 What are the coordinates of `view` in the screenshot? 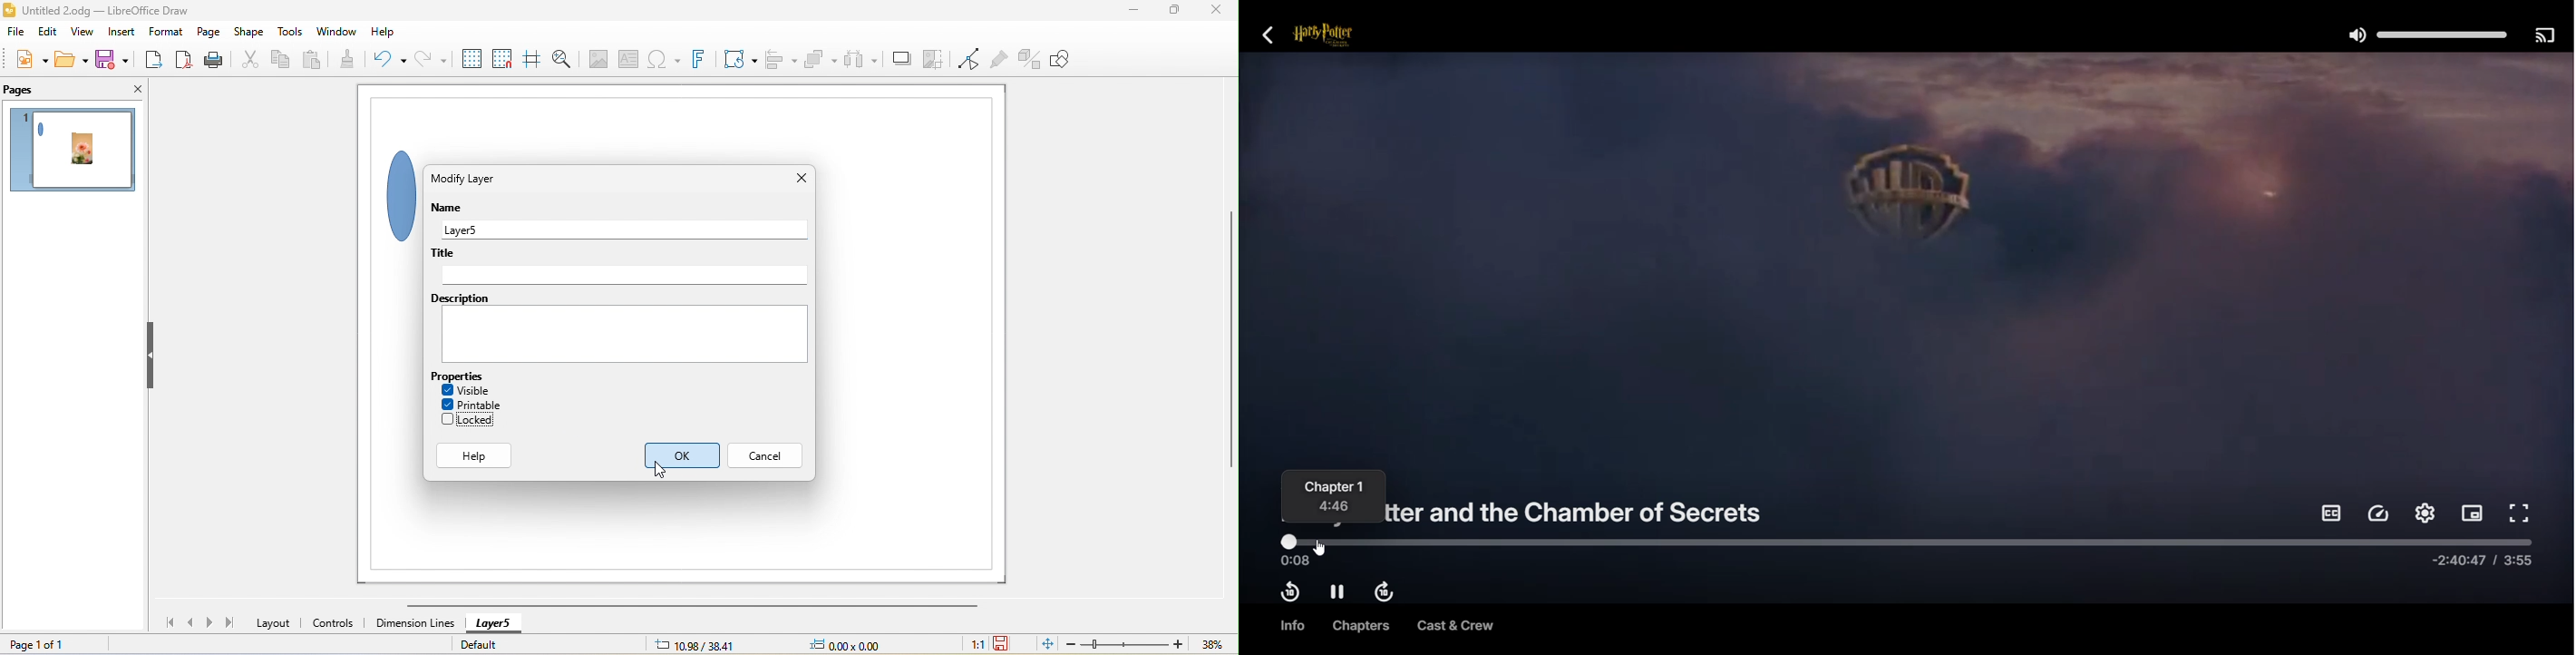 It's located at (83, 34).